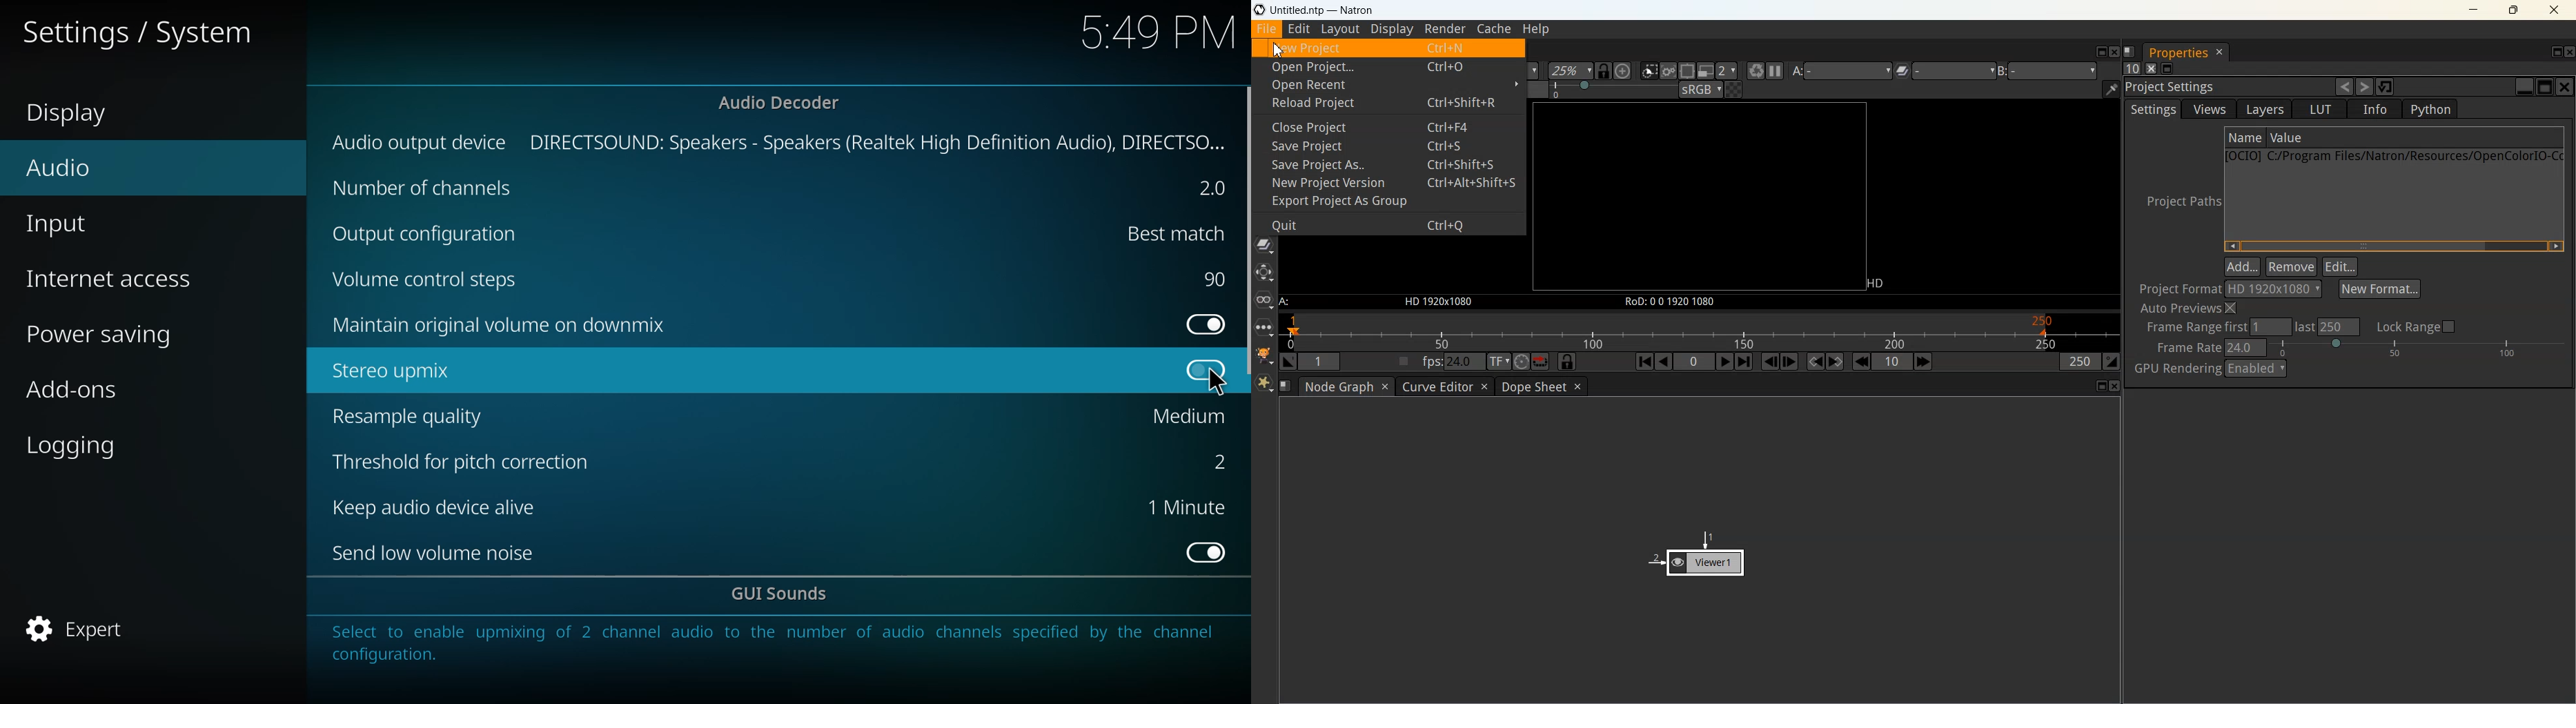 This screenshot has height=728, width=2576. Describe the element at coordinates (1171, 233) in the screenshot. I see `best match` at that location.